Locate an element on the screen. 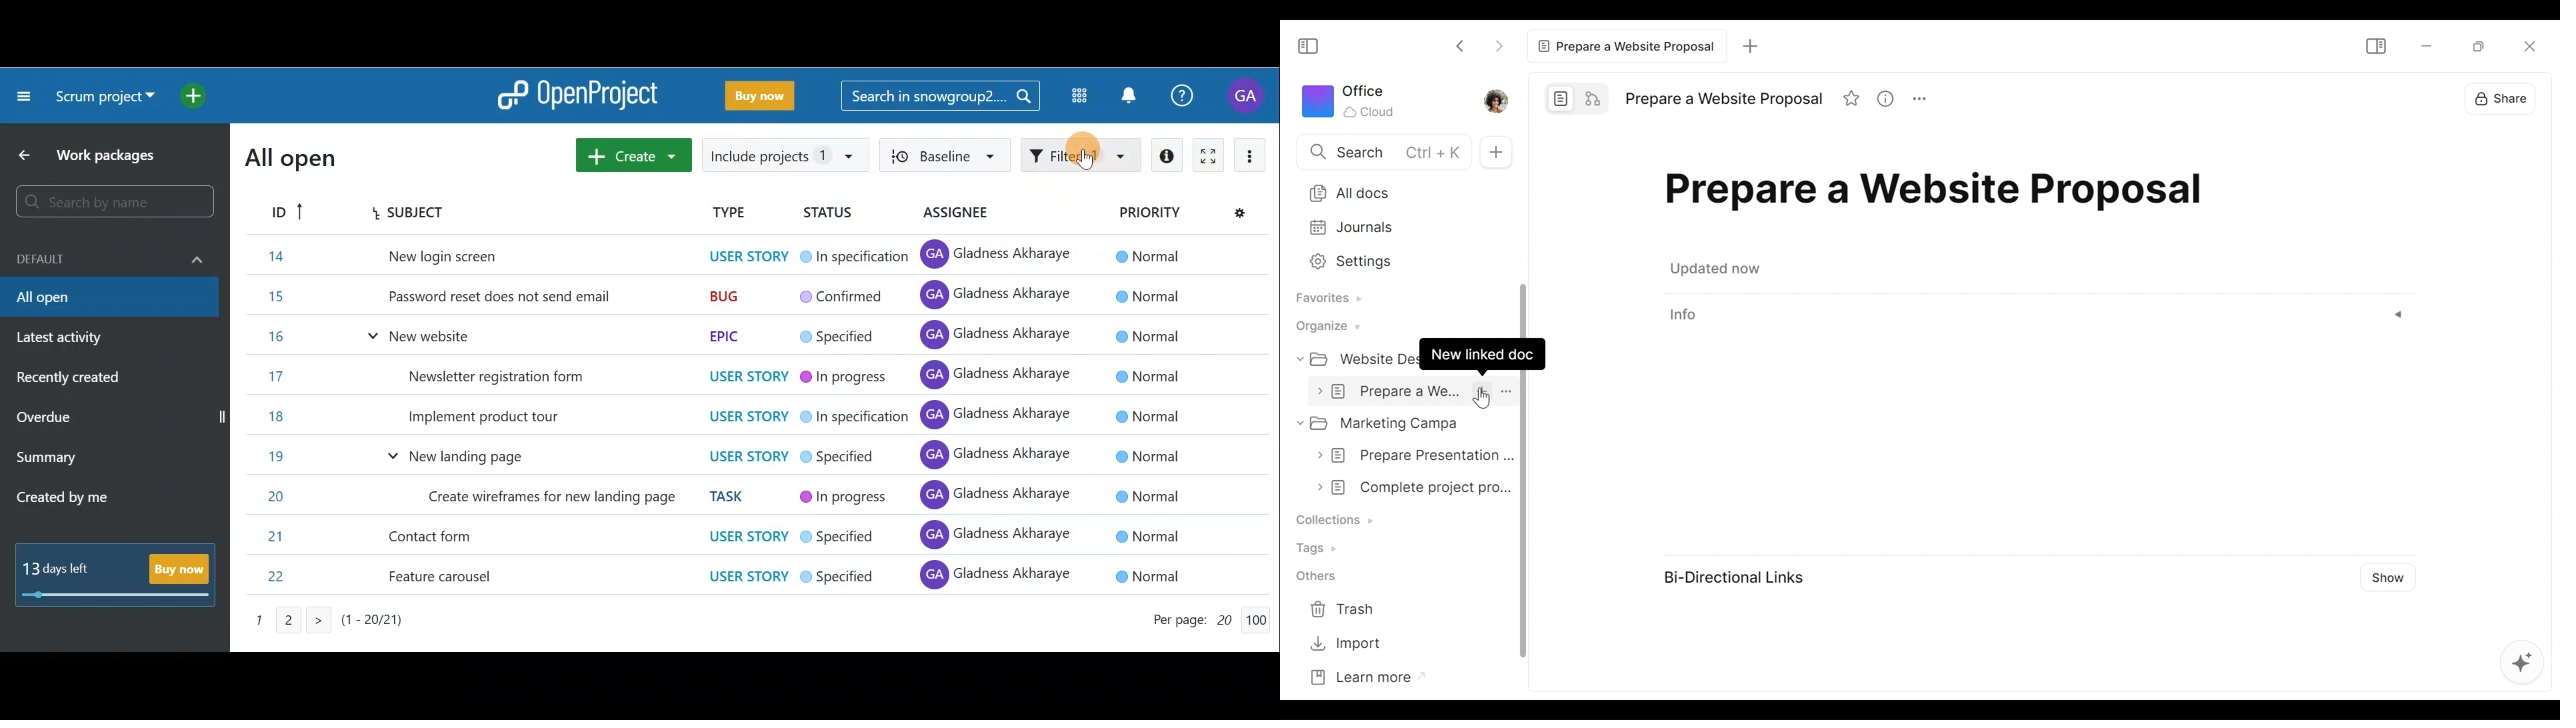 Image resolution: width=2576 pixels, height=728 pixels. Open quick add menu is located at coordinates (197, 92).